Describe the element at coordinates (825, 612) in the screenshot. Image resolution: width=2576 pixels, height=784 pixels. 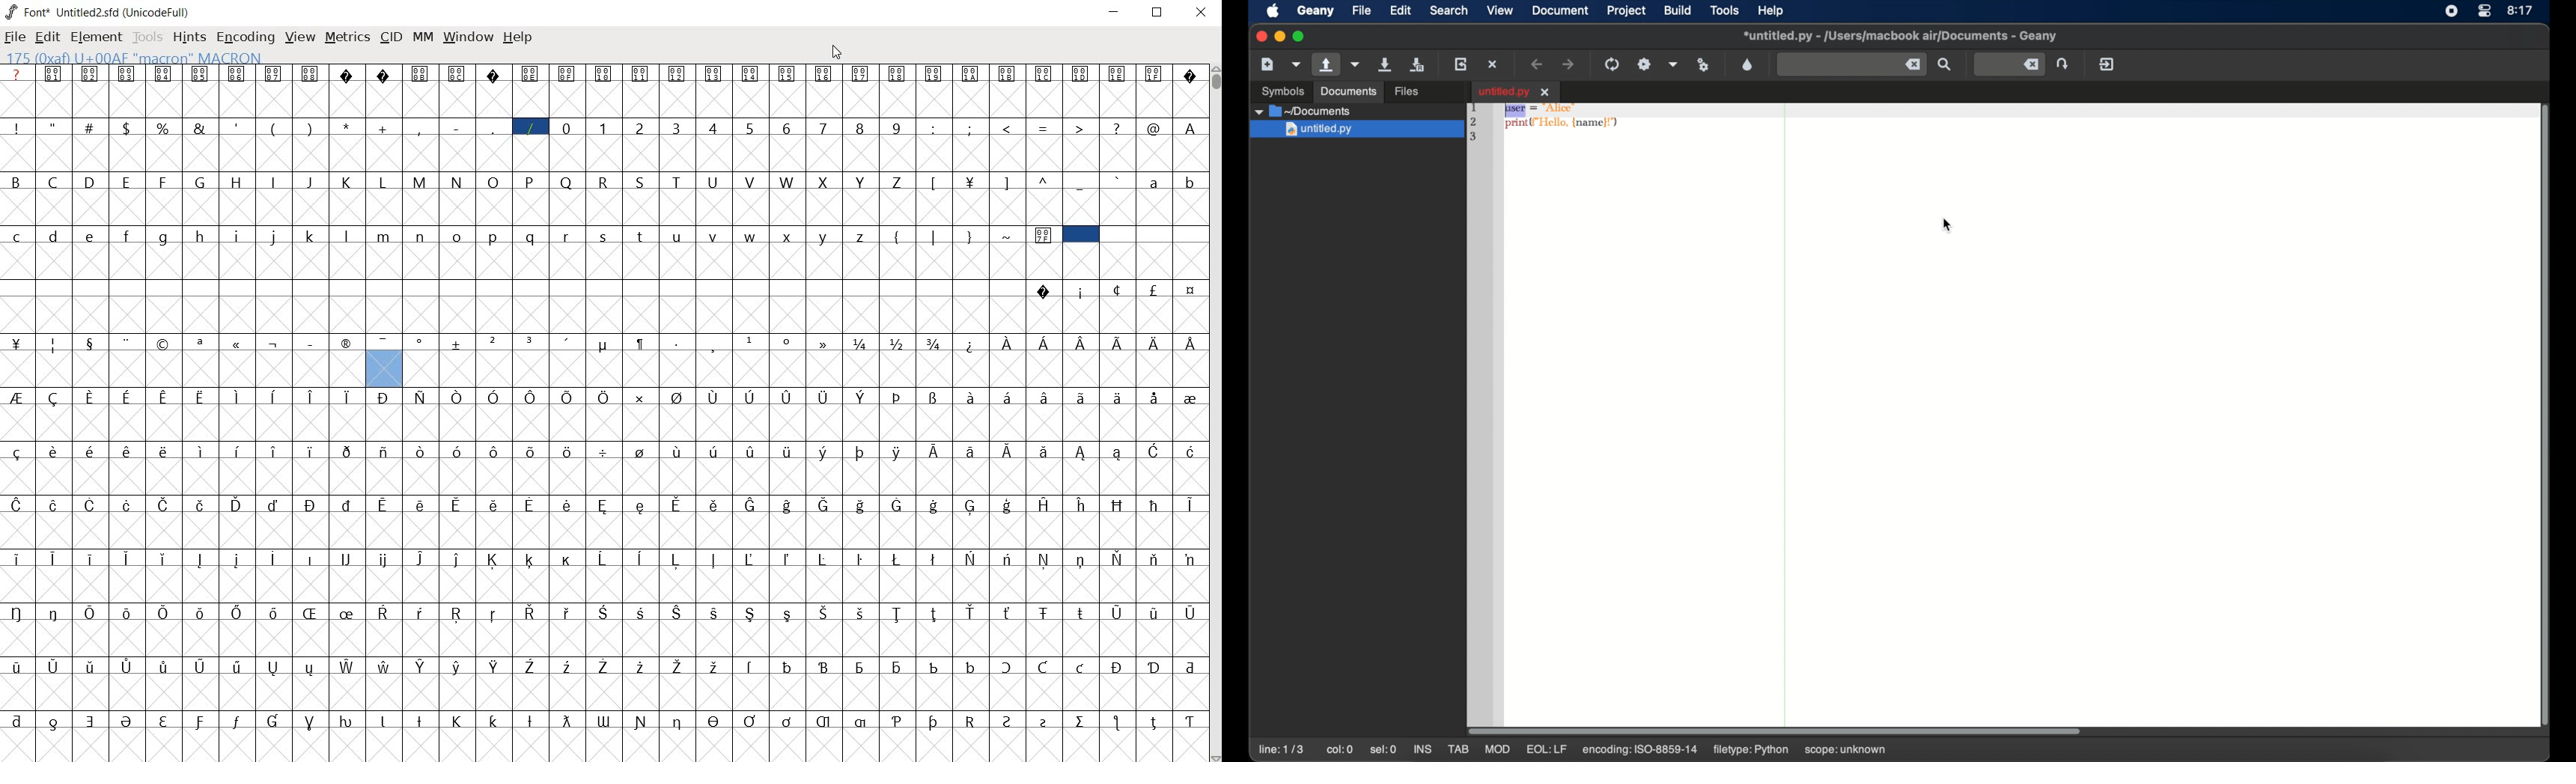
I see `Symbol` at that location.